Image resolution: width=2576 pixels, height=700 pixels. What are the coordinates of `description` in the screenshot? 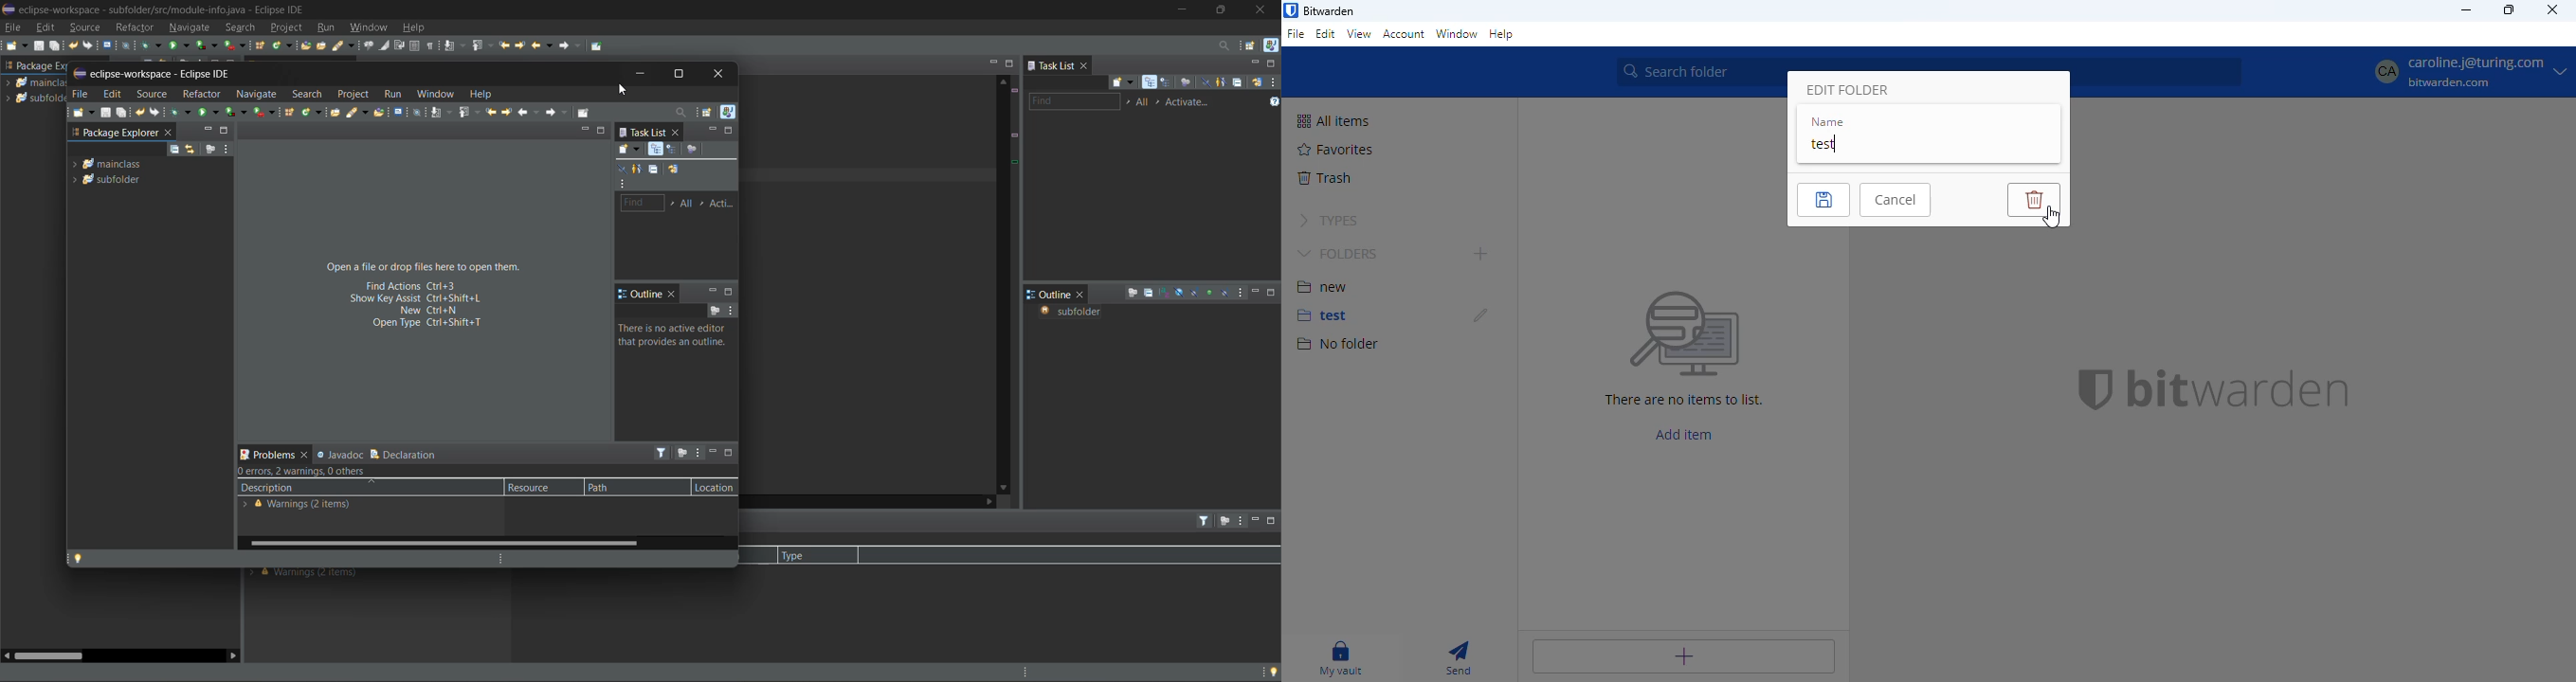 It's located at (272, 488).